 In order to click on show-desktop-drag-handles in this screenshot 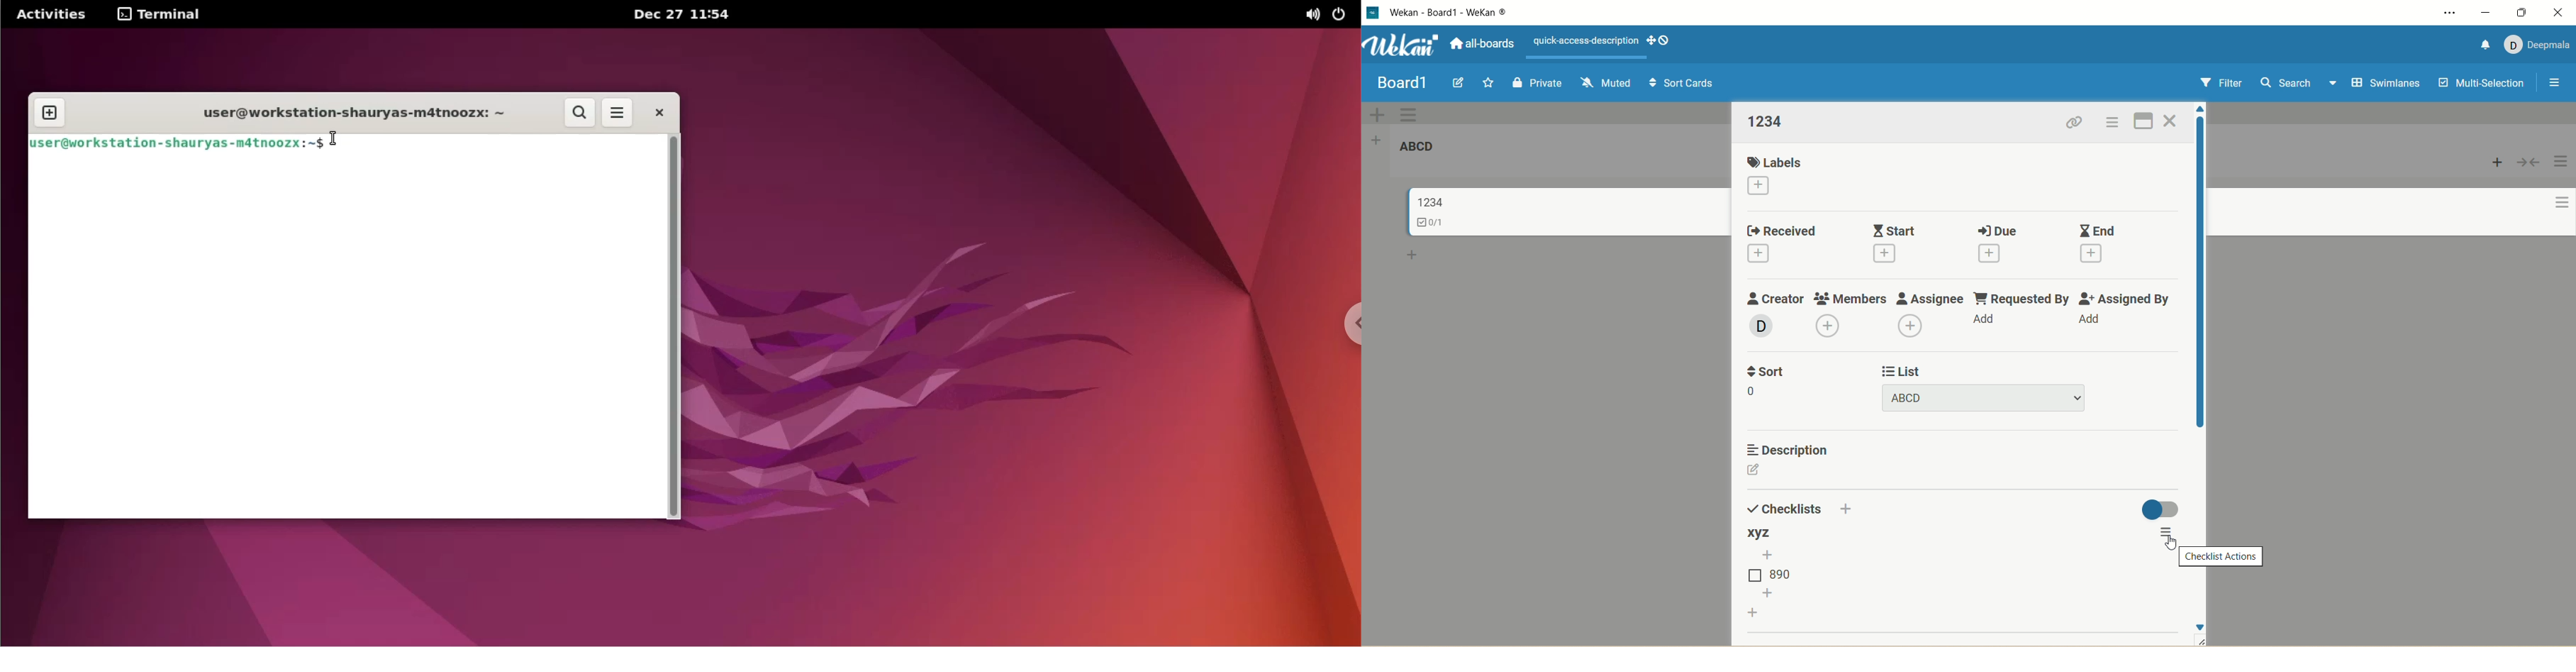, I will do `click(1658, 40)`.